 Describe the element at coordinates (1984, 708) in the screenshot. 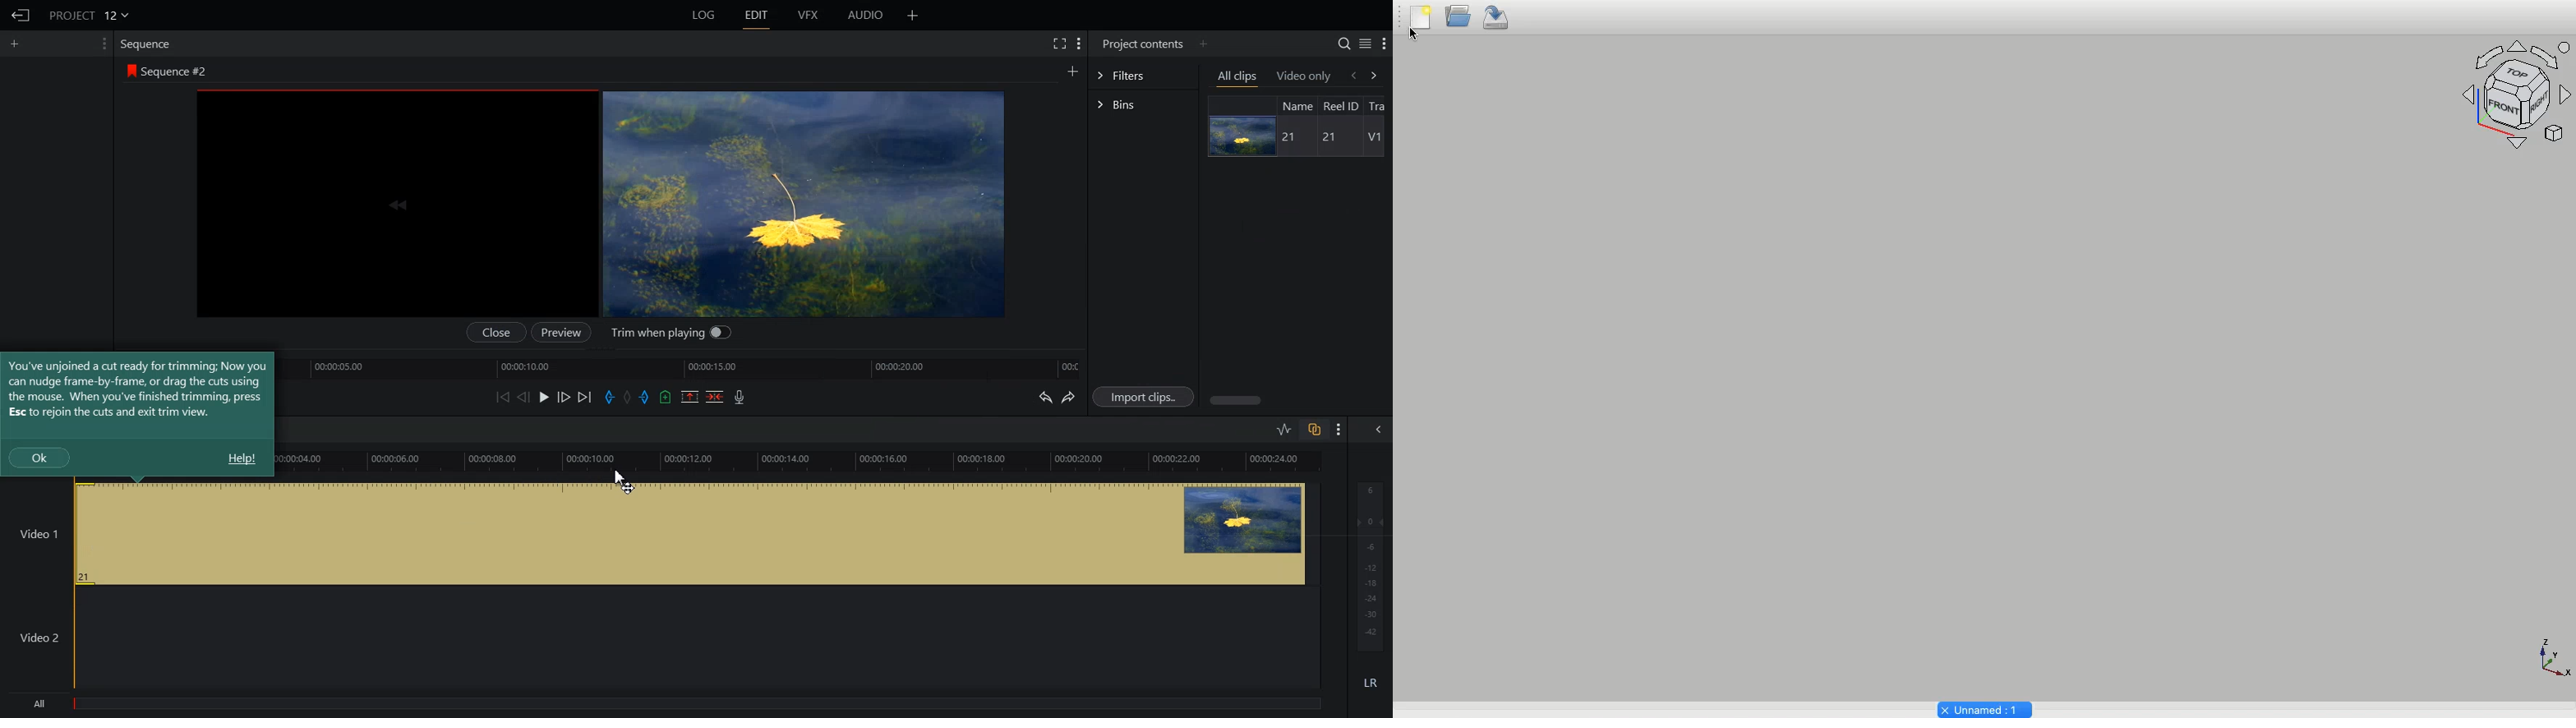

I see `Project name` at that location.